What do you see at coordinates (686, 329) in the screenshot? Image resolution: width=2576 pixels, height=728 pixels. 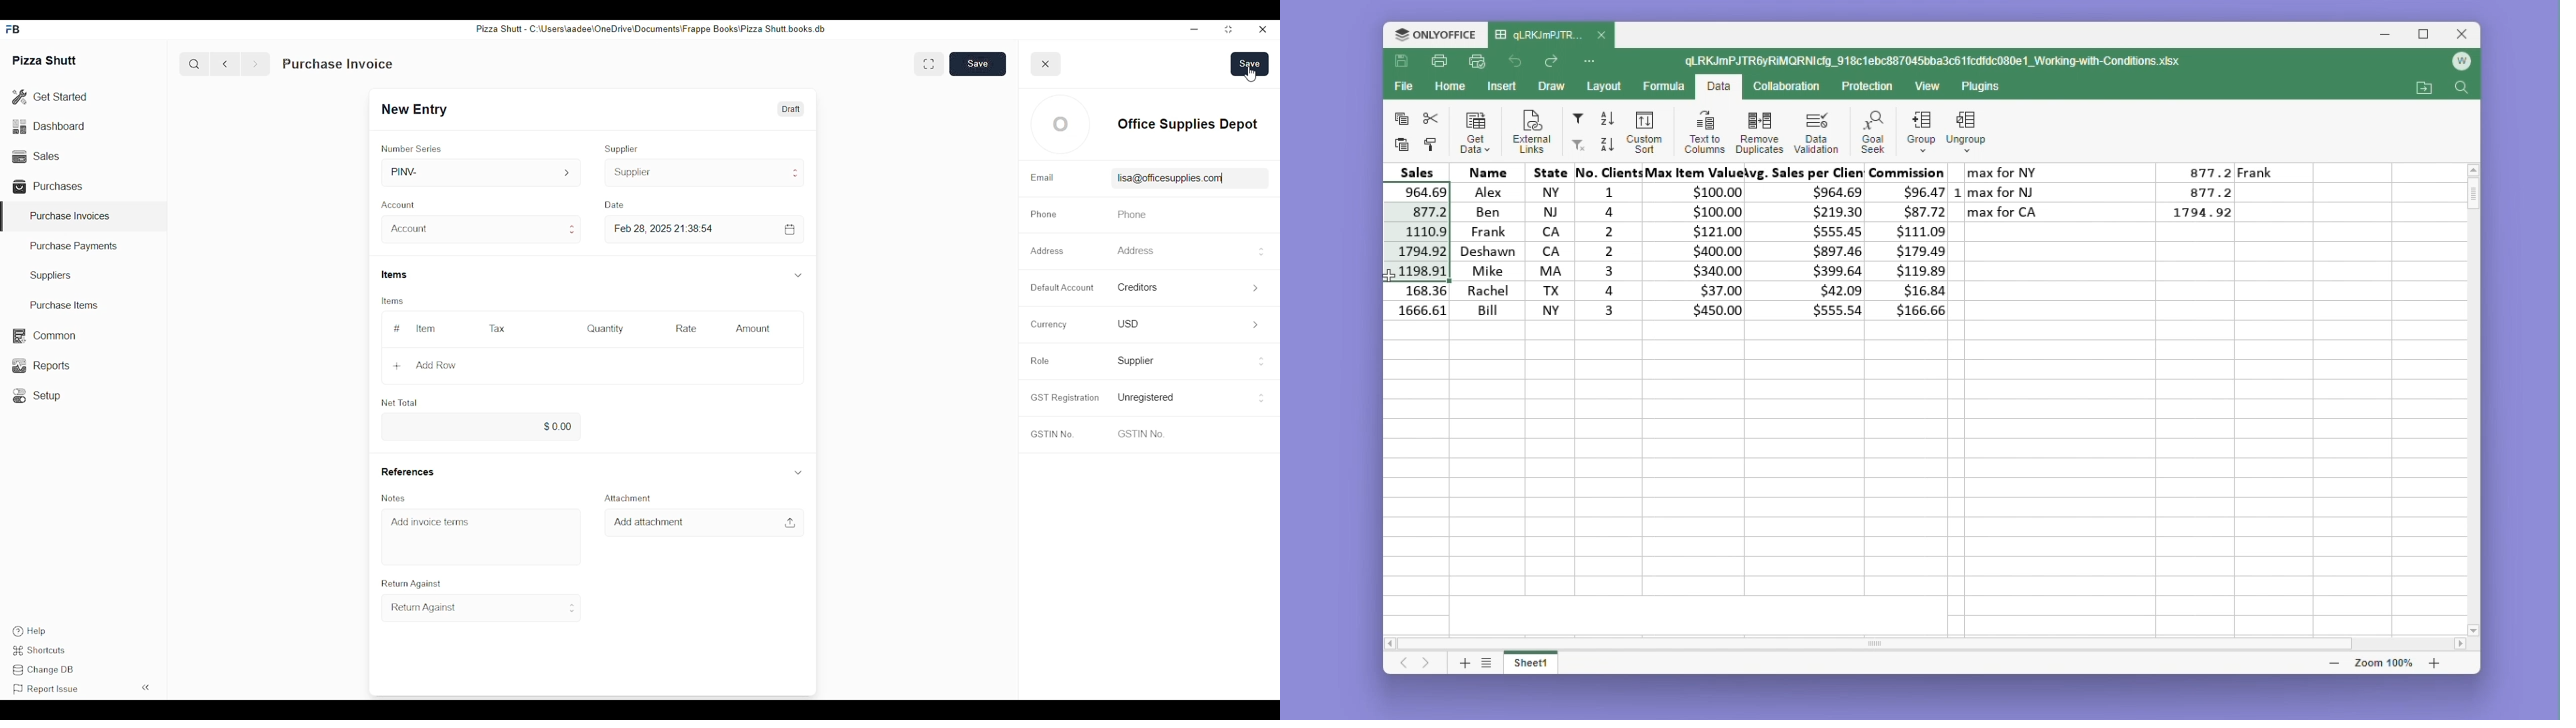 I see `Rate` at bounding box center [686, 329].